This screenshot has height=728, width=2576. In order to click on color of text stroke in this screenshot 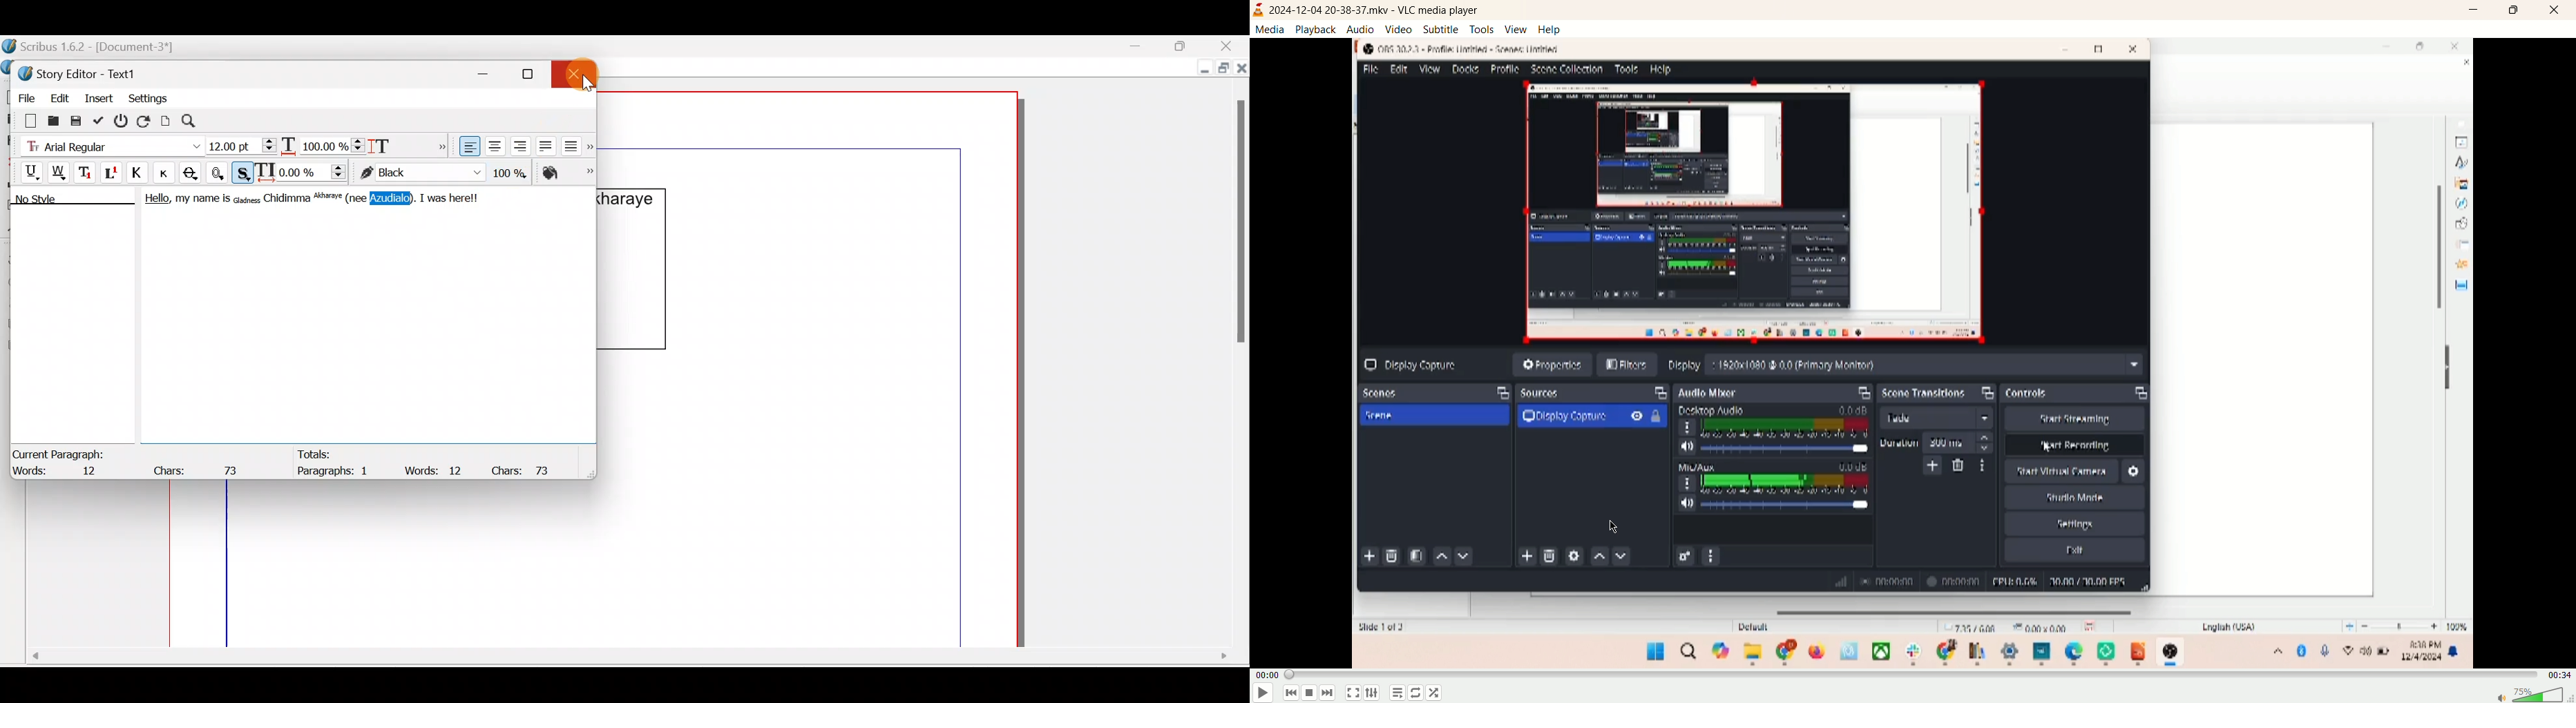, I will do `click(421, 173)`.